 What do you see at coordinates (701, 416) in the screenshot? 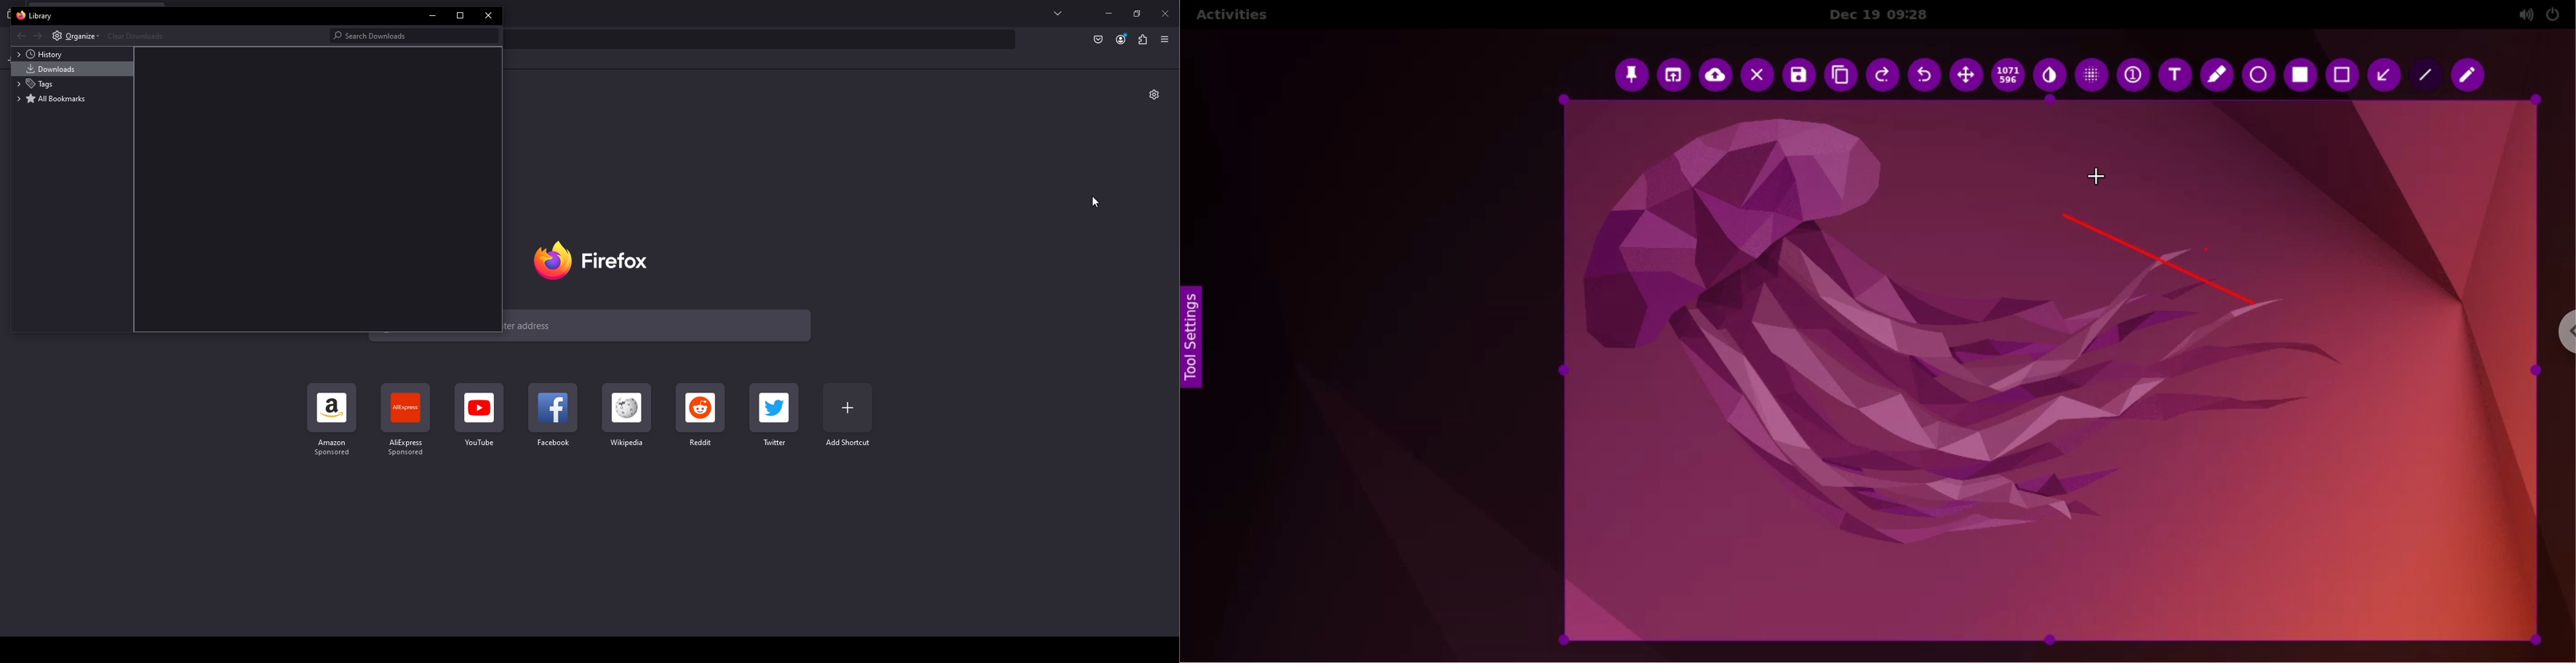
I see `Reddit` at bounding box center [701, 416].